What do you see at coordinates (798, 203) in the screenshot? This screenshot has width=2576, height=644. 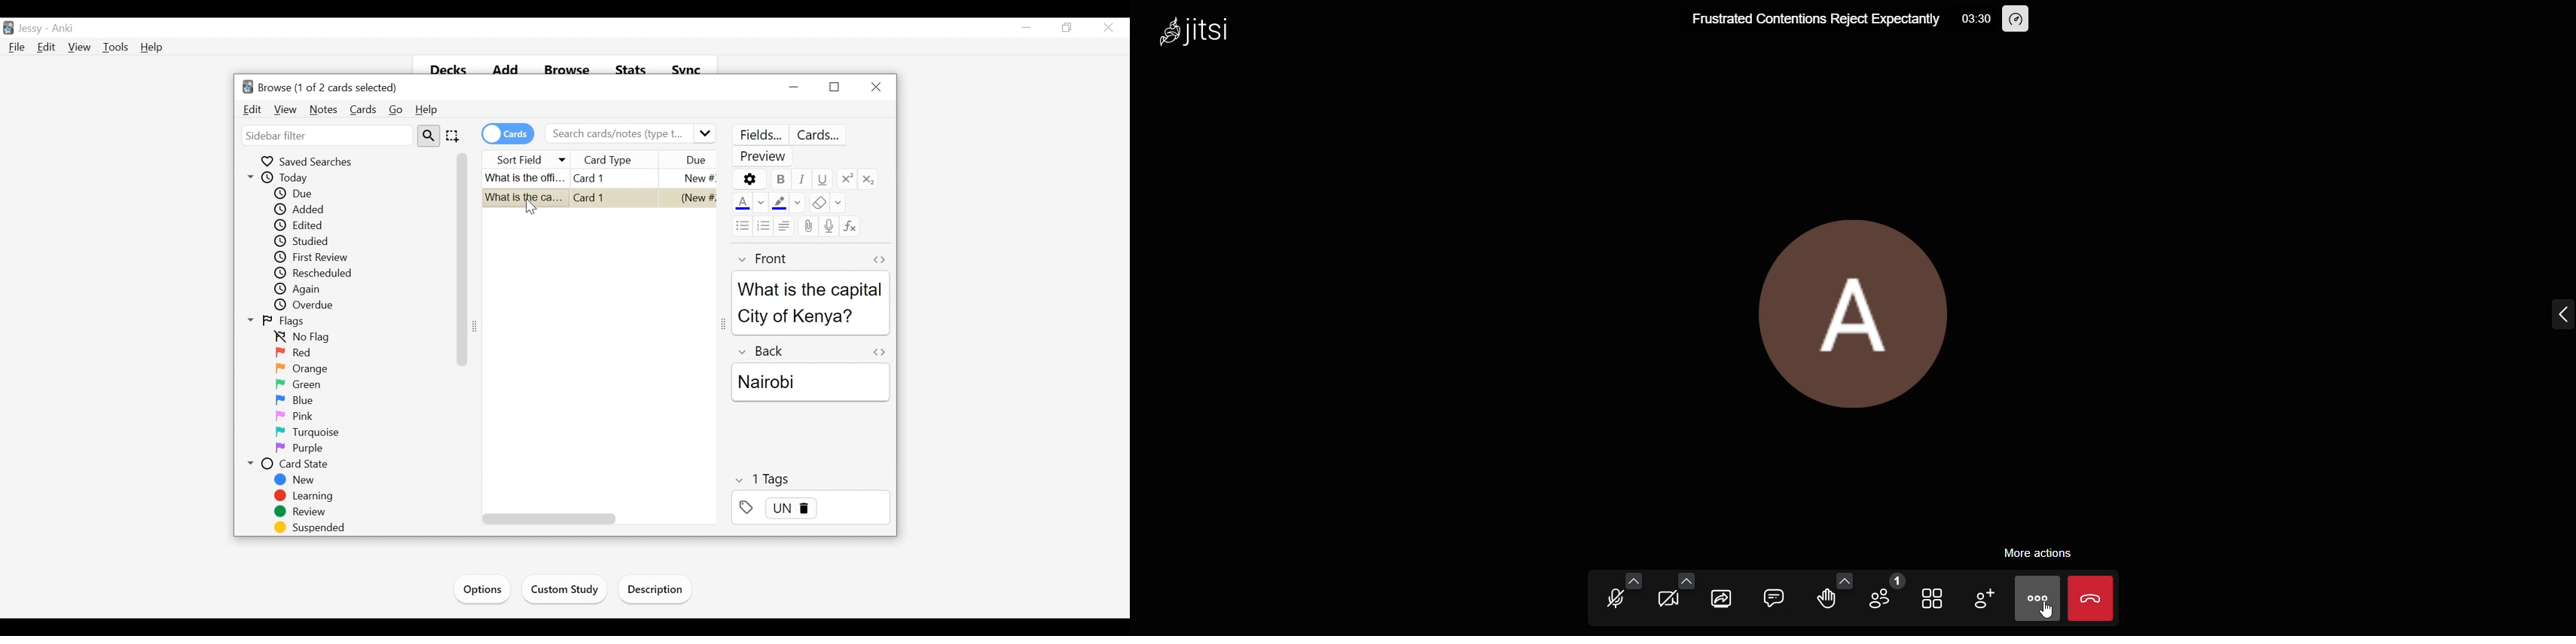 I see `Change color` at bounding box center [798, 203].